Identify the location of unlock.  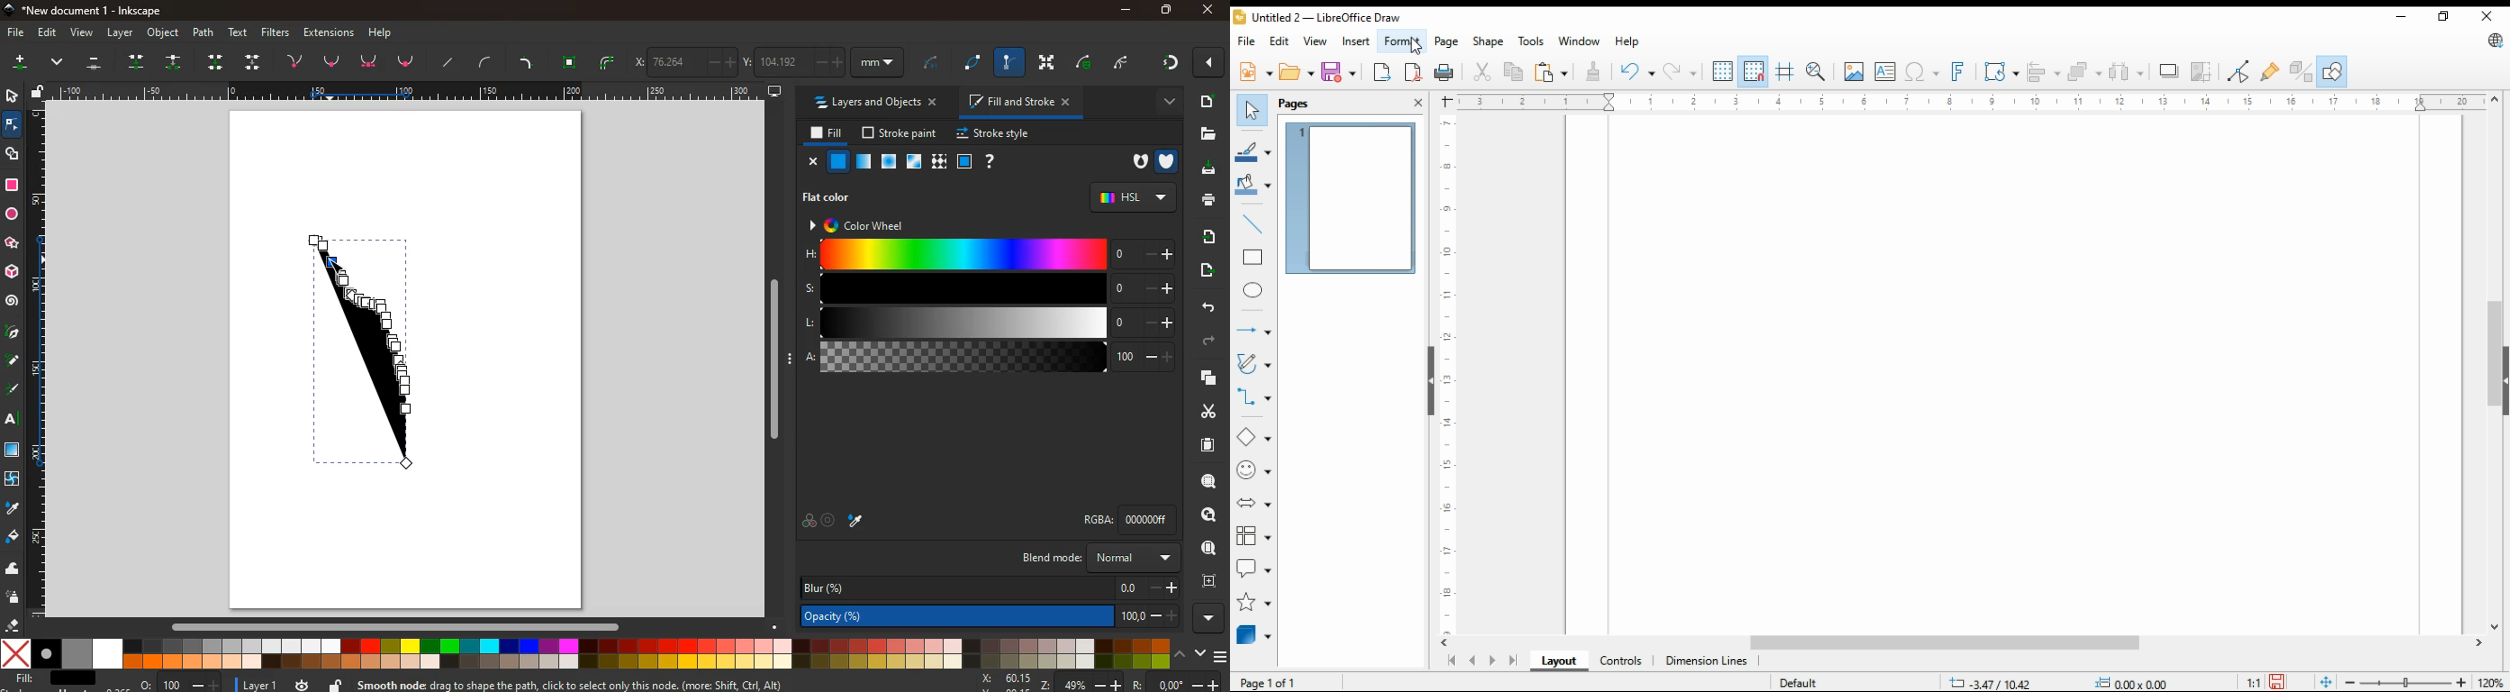
(337, 684).